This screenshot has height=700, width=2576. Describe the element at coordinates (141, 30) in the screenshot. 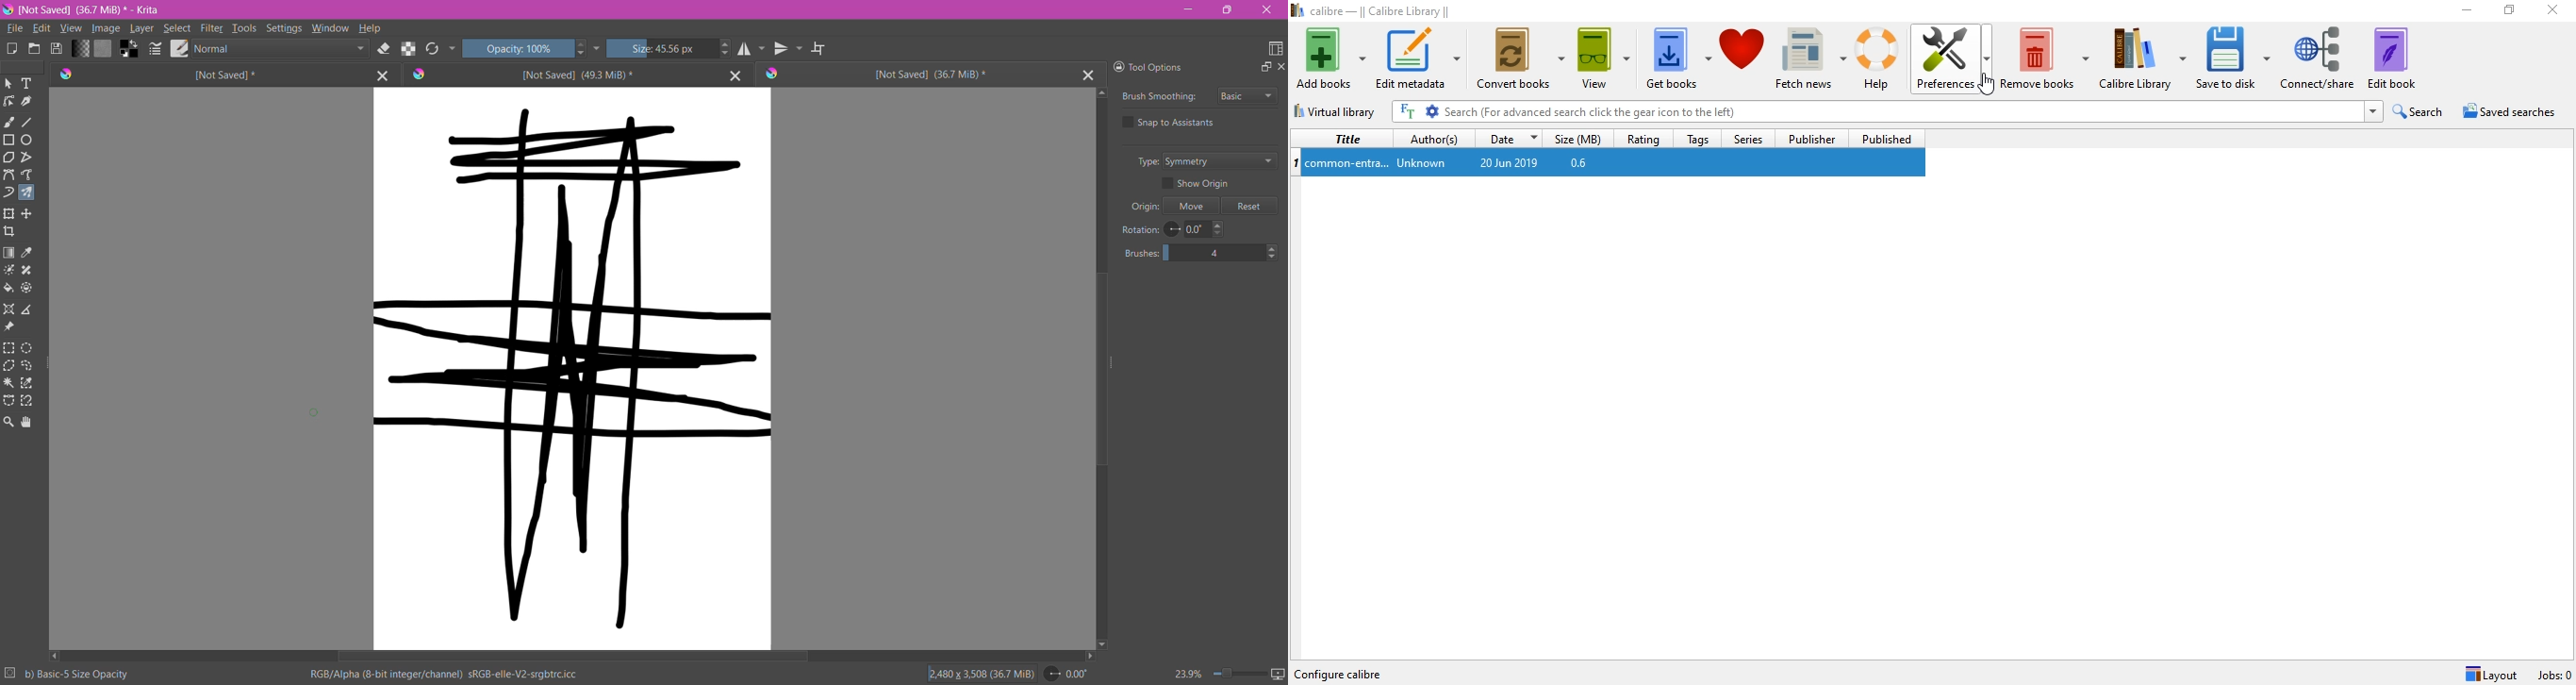

I see `Layer` at that location.